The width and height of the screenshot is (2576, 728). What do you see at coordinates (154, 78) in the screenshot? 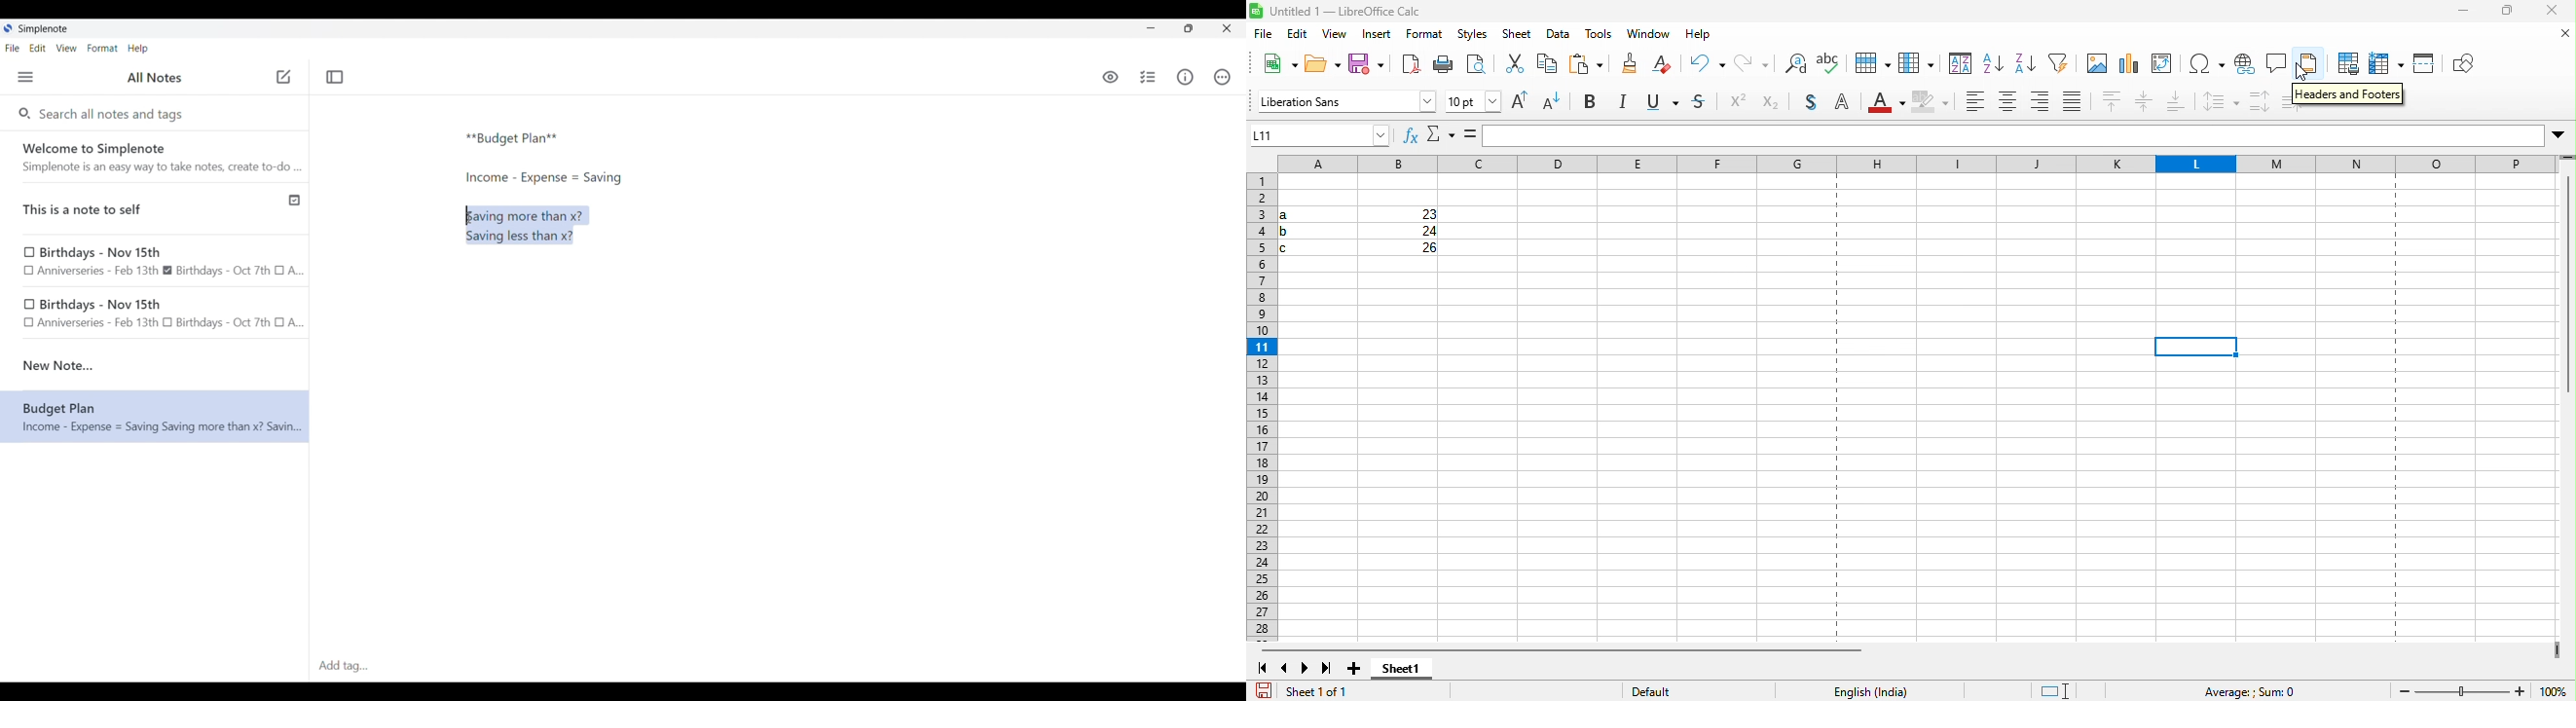
I see `Title of left side panel` at bounding box center [154, 78].